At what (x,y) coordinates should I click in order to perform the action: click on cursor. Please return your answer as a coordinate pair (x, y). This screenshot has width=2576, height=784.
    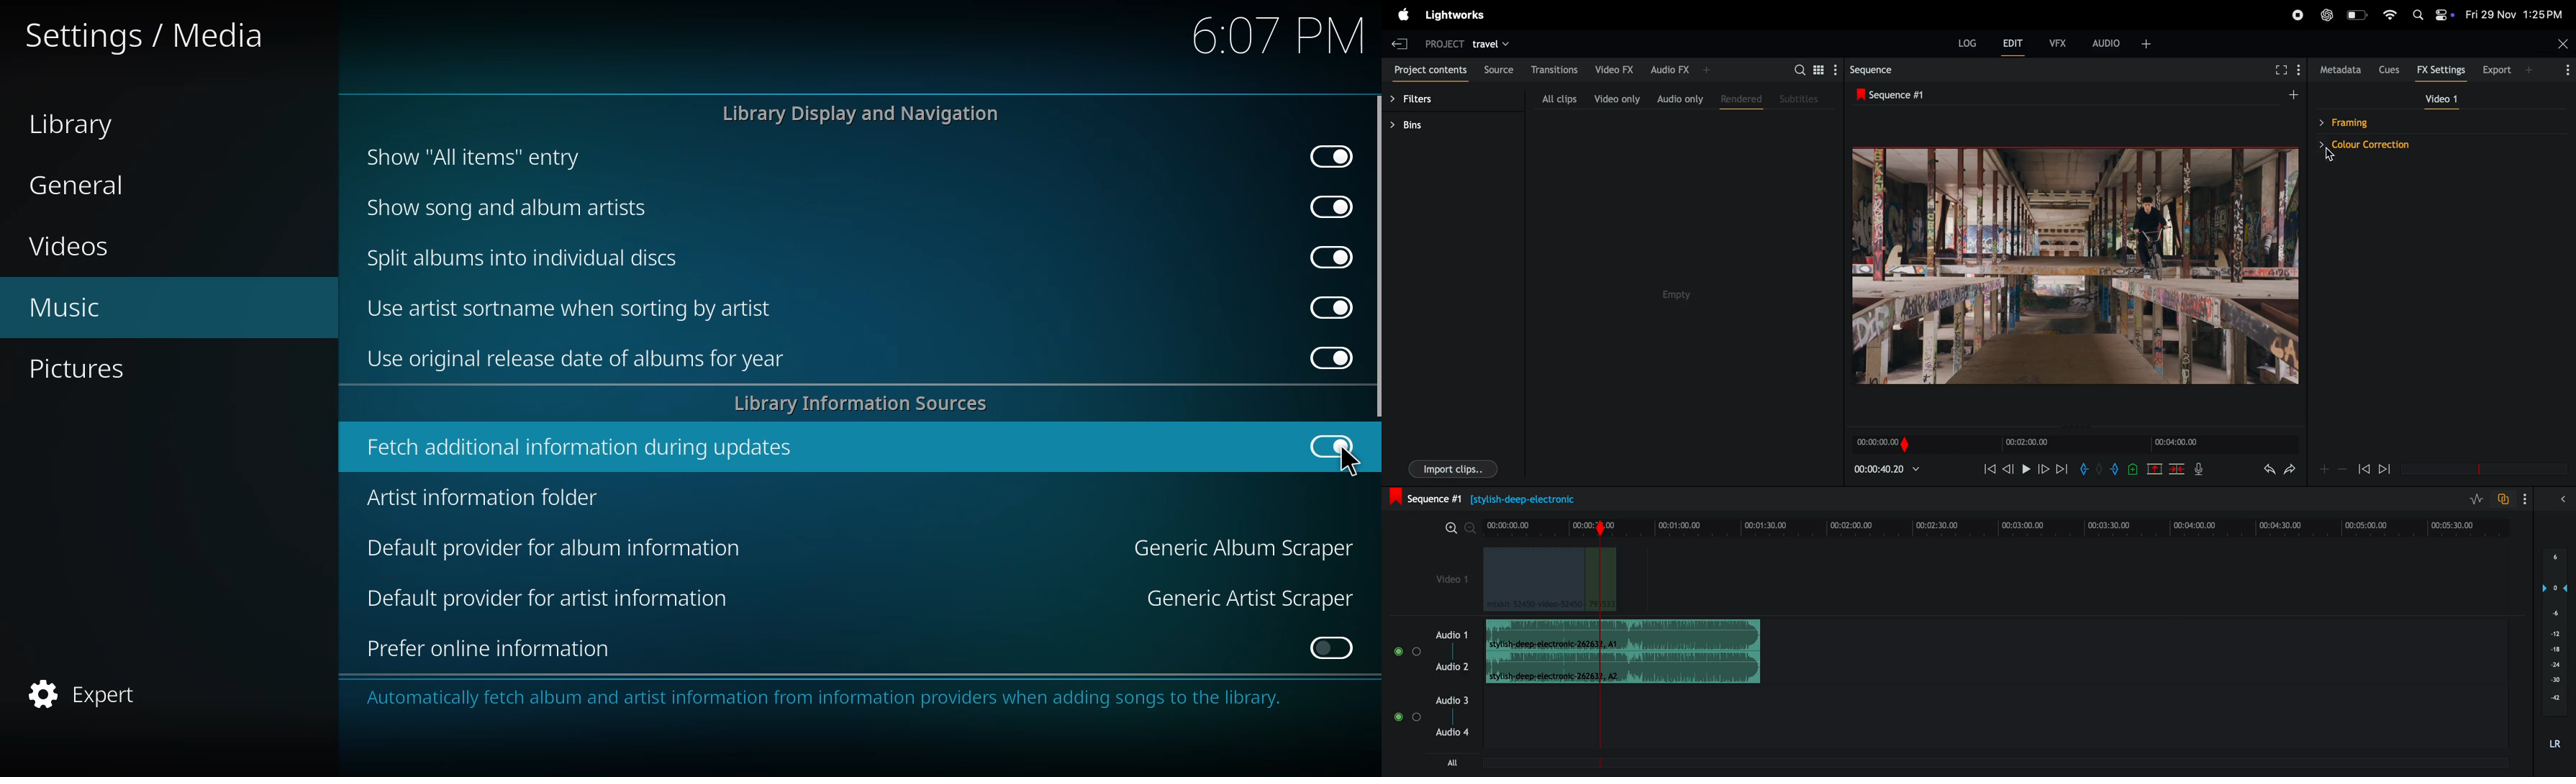
    Looking at the image, I should click on (1350, 465).